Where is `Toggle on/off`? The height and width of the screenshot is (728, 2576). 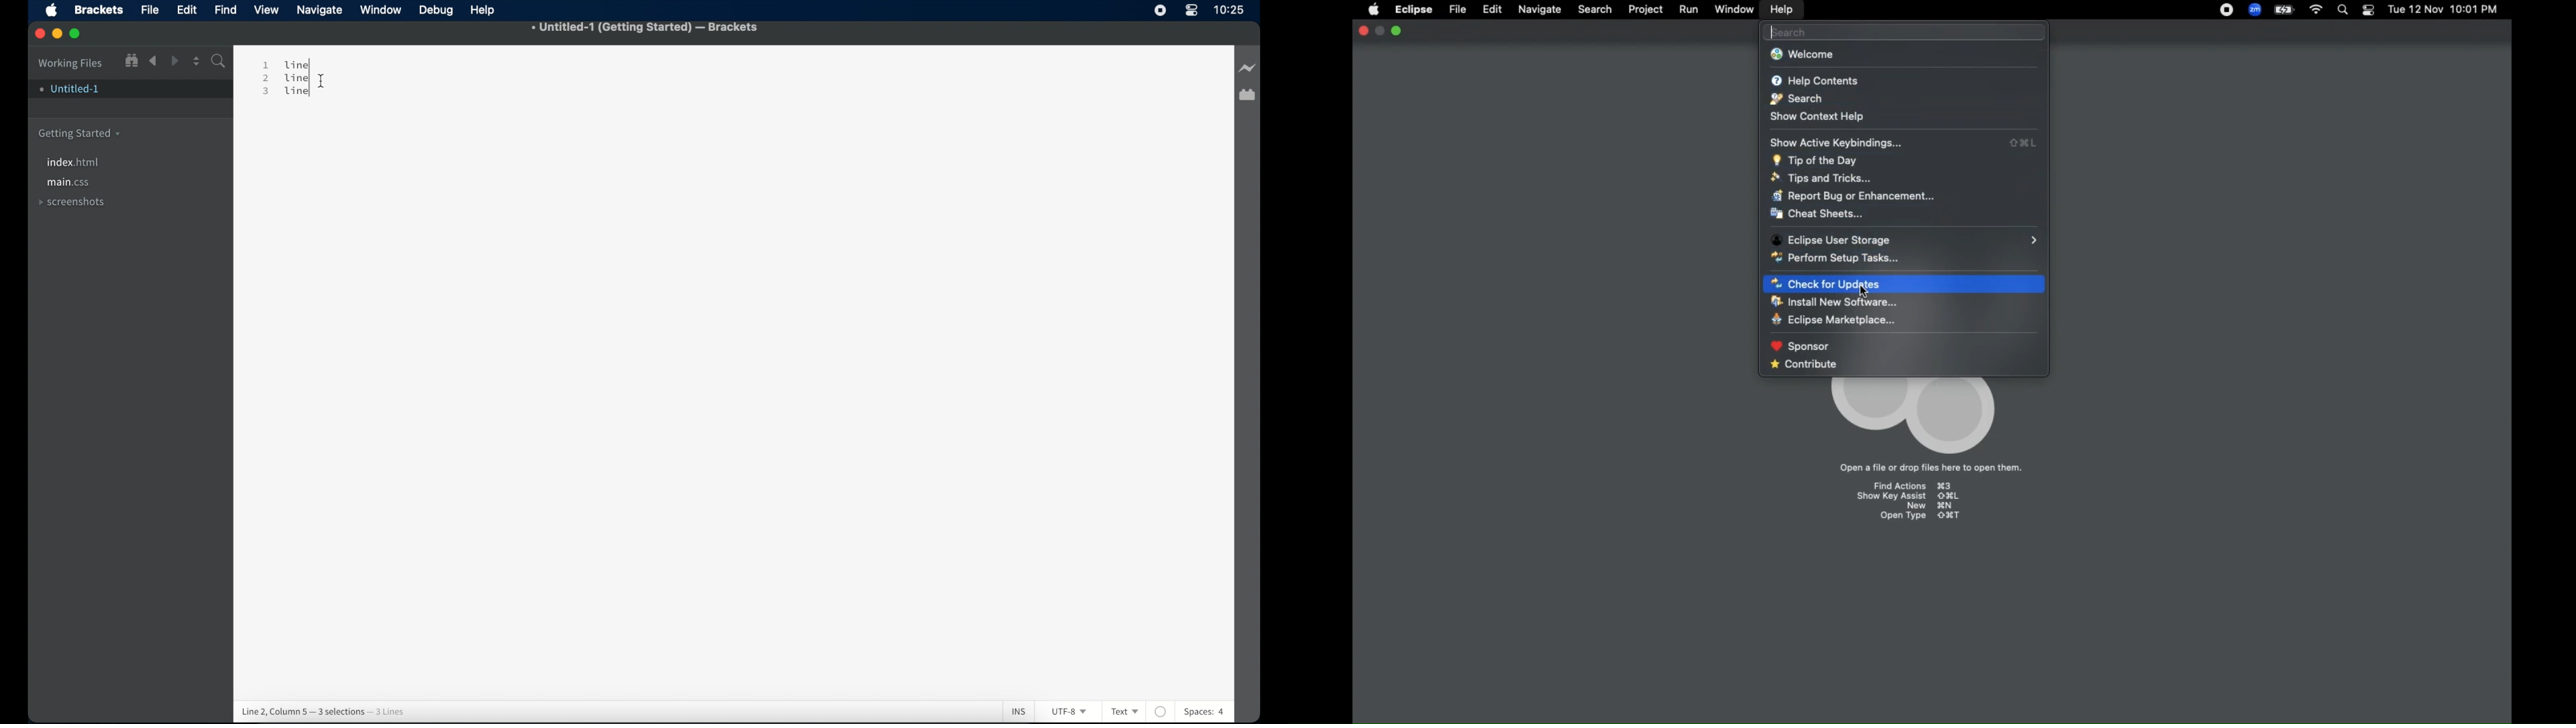
Toggle on/off is located at coordinates (2367, 10).